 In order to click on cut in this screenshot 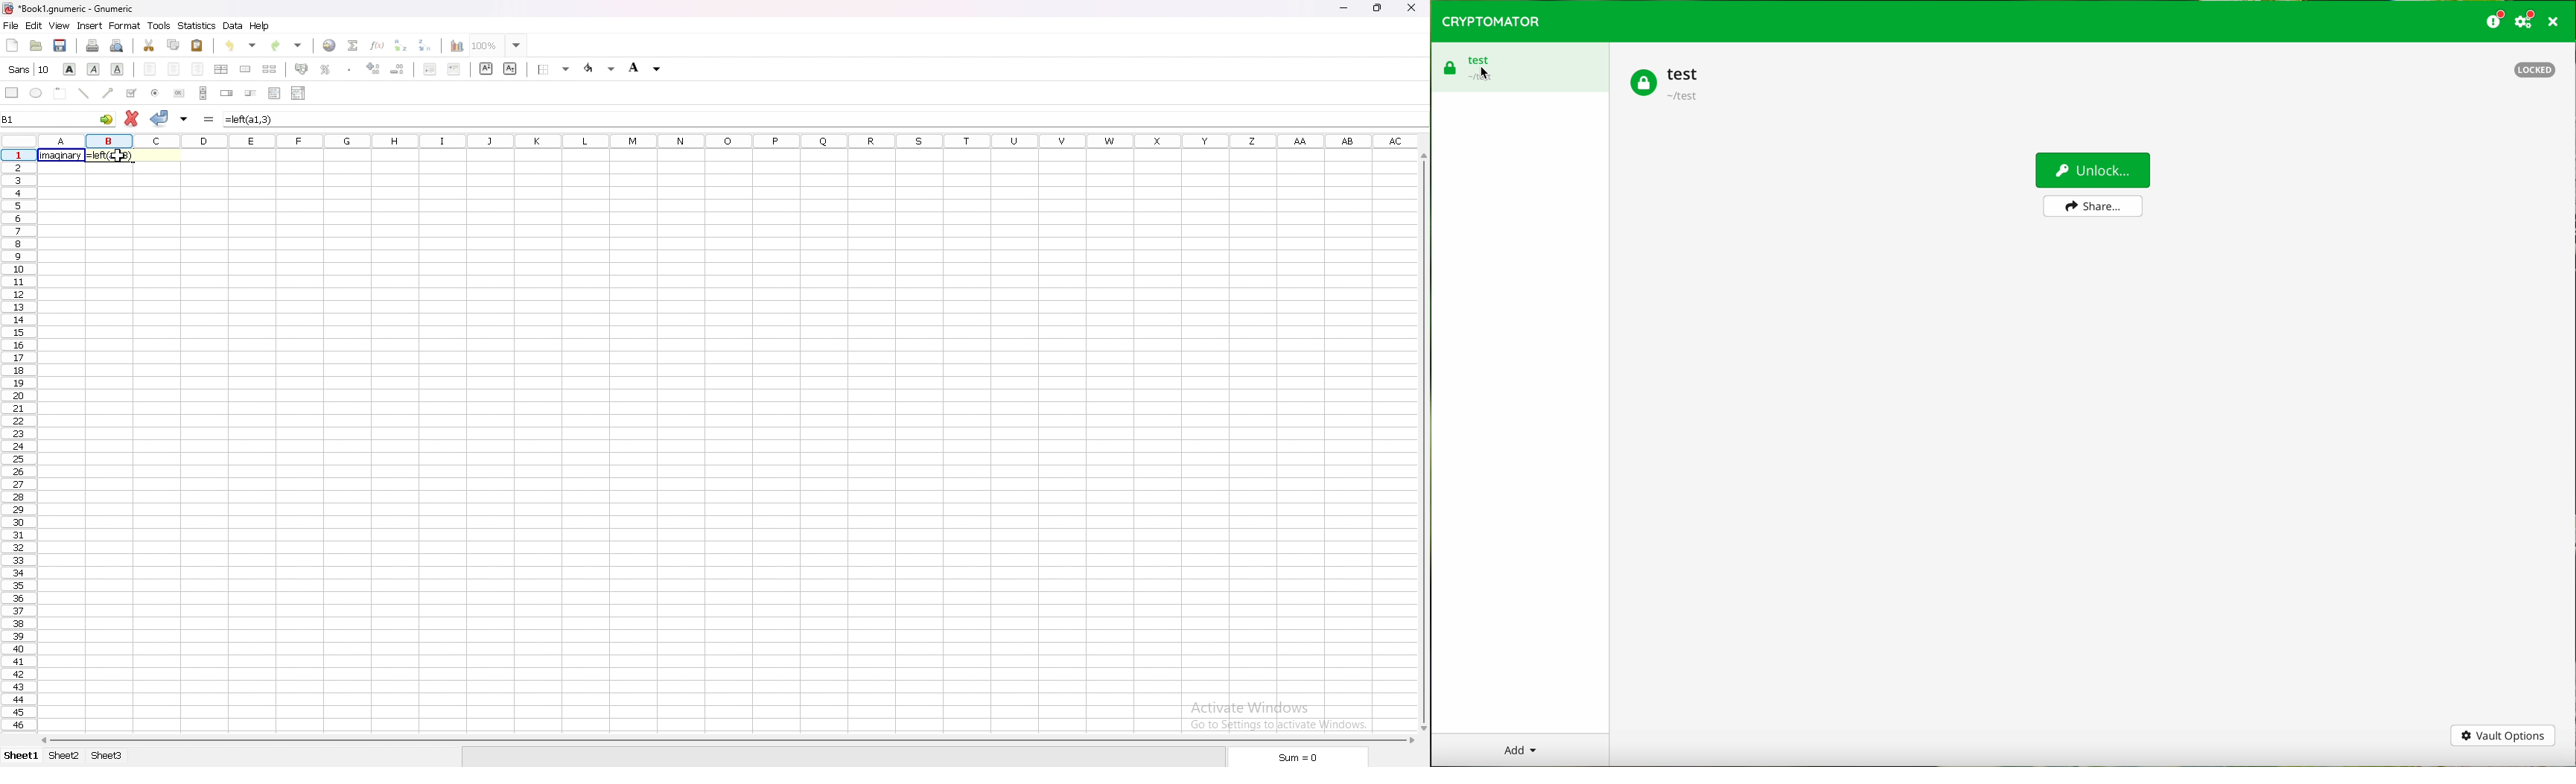, I will do `click(149, 45)`.